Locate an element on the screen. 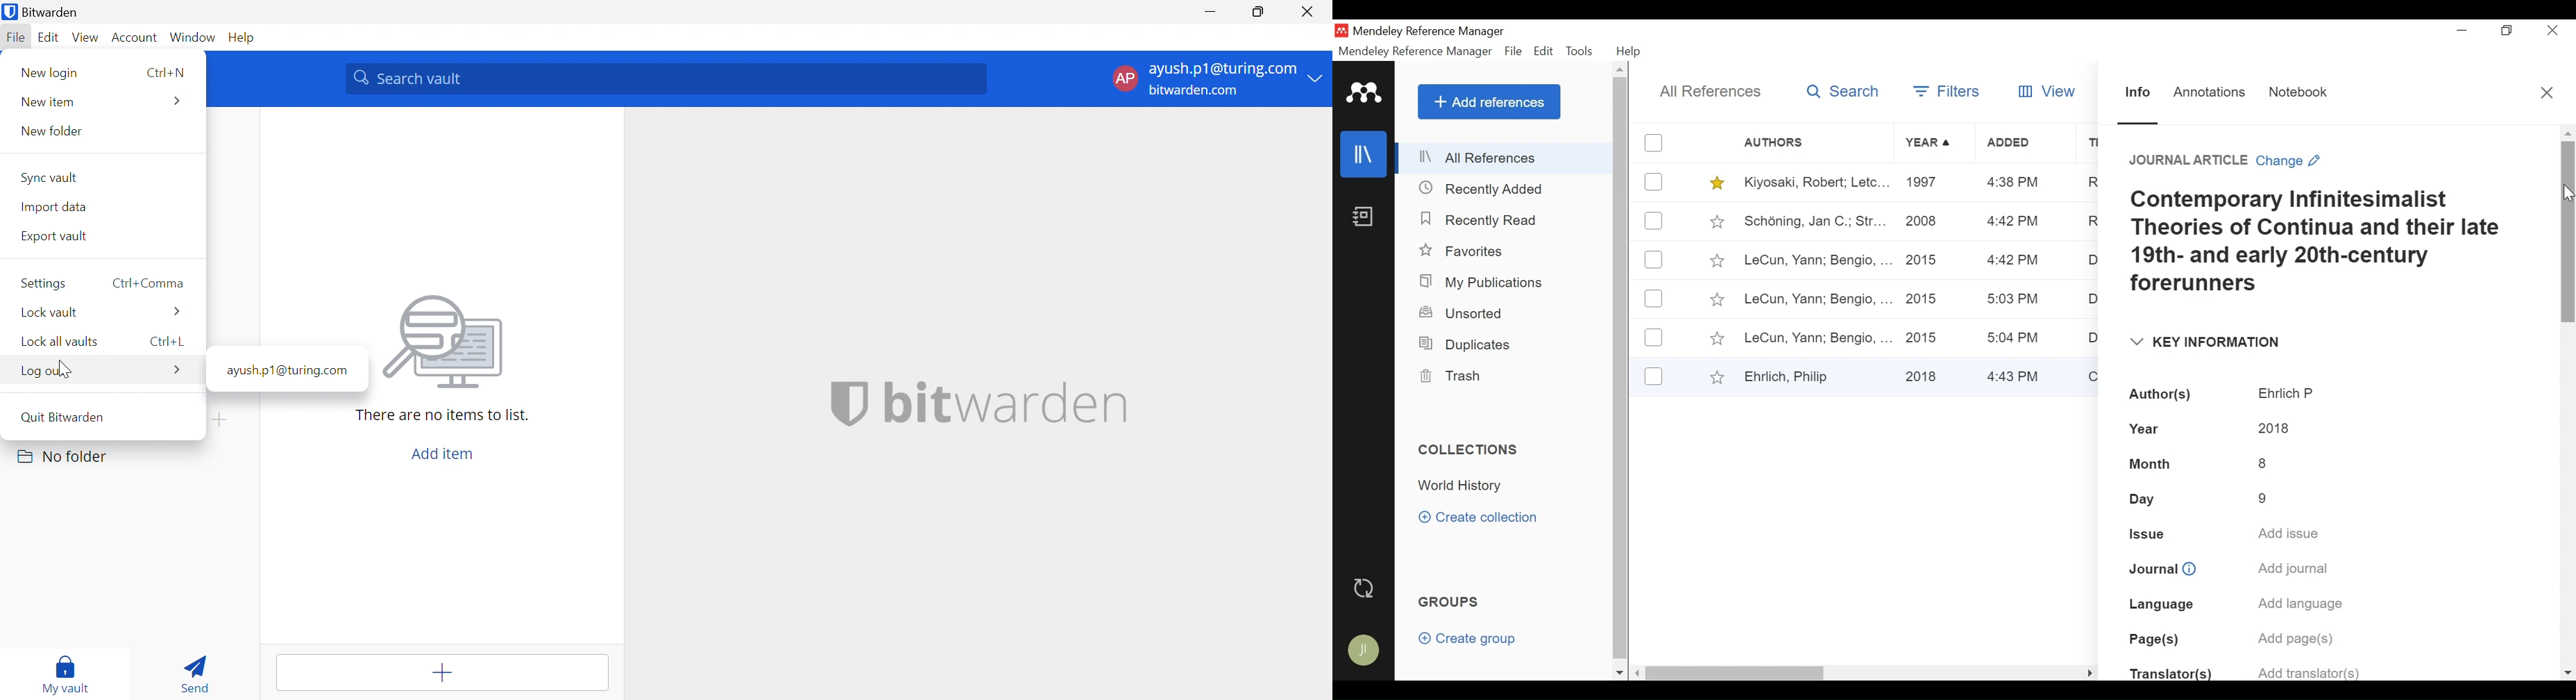 This screenshot has height=700, width=2576. Ctrl+comma is located at coordinates (149, 283).